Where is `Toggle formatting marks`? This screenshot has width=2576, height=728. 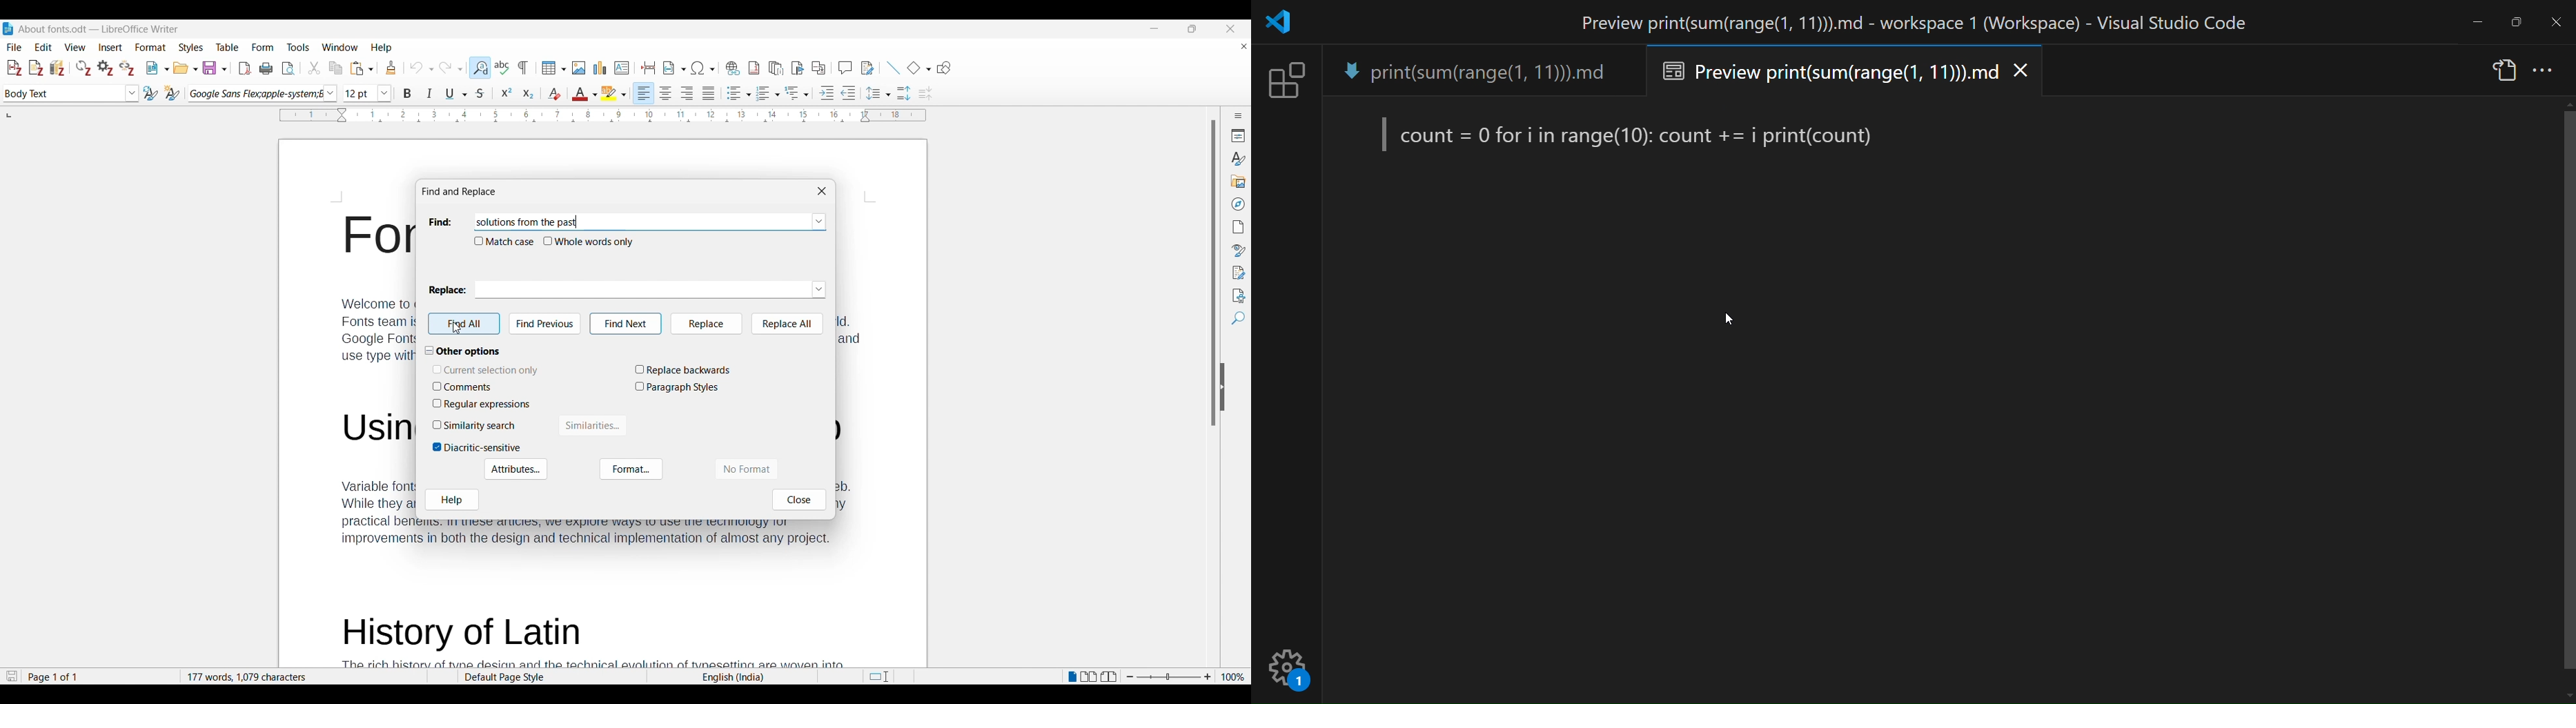
Toggle formatting marks is located at coordinates (524, 68).